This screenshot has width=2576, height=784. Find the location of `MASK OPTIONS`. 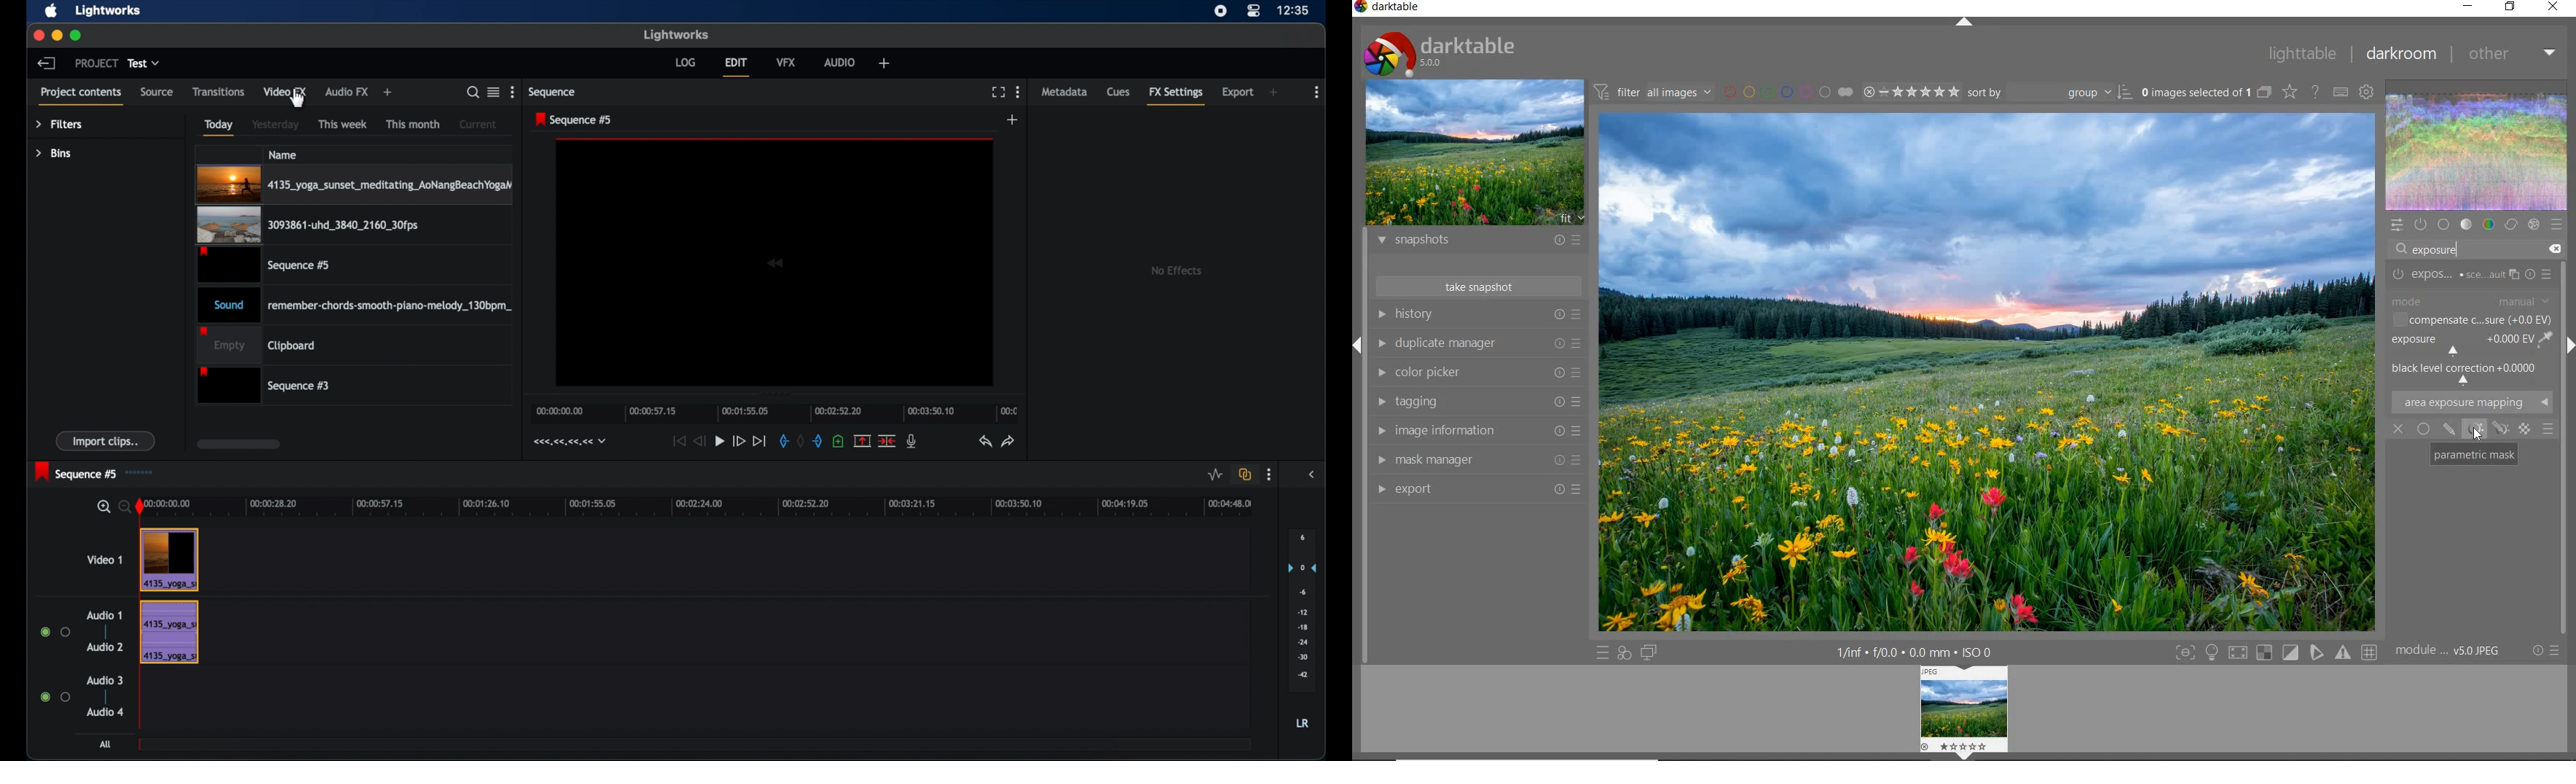

MASK OPTIONS is located at coordinates (2486, 429).